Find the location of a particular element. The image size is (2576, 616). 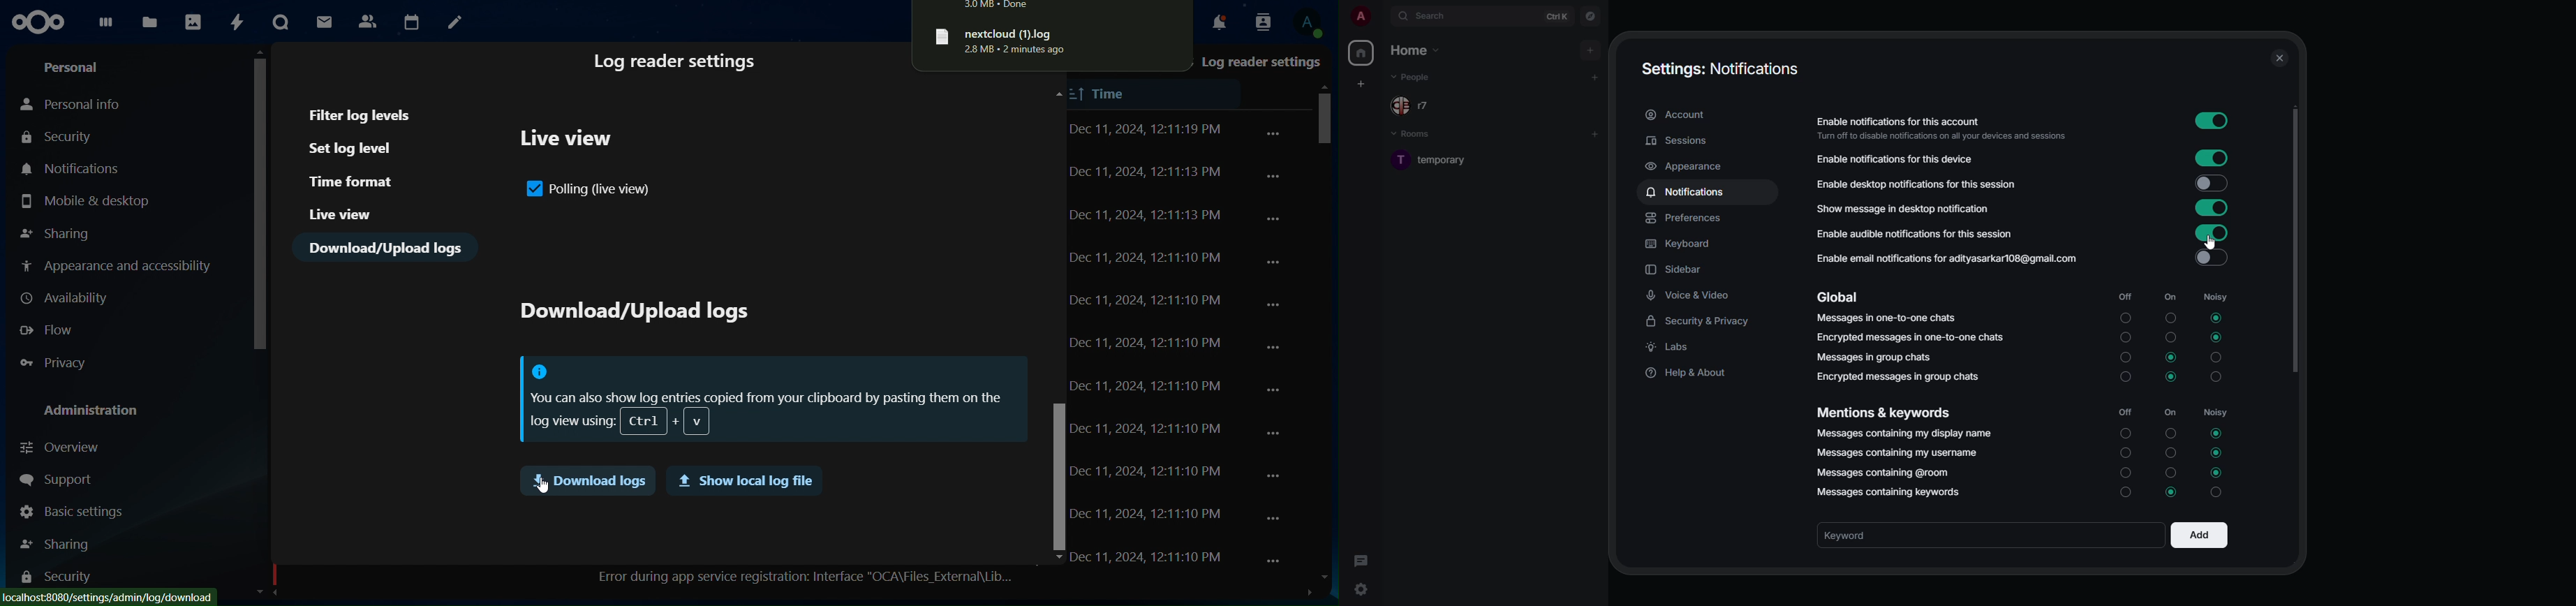

add is located at coordinates (1594, 134).